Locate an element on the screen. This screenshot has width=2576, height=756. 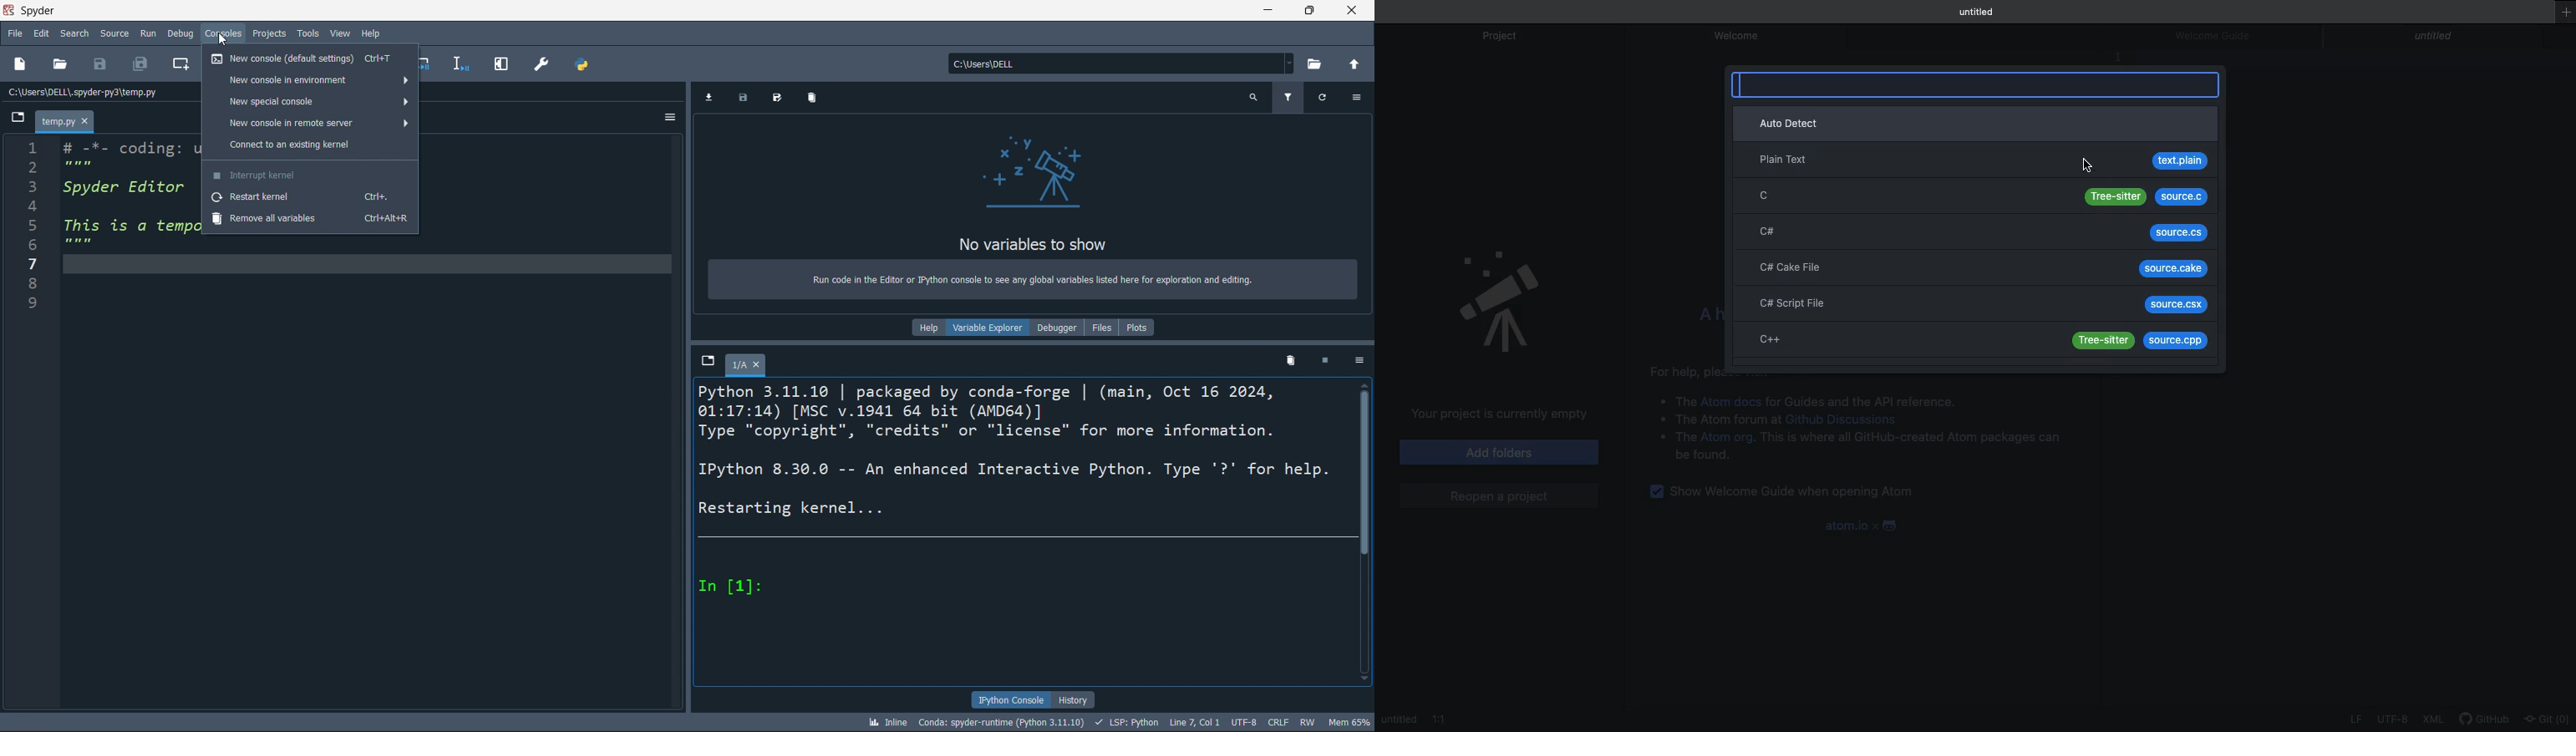
path manager is located at coordinates (586, 62).